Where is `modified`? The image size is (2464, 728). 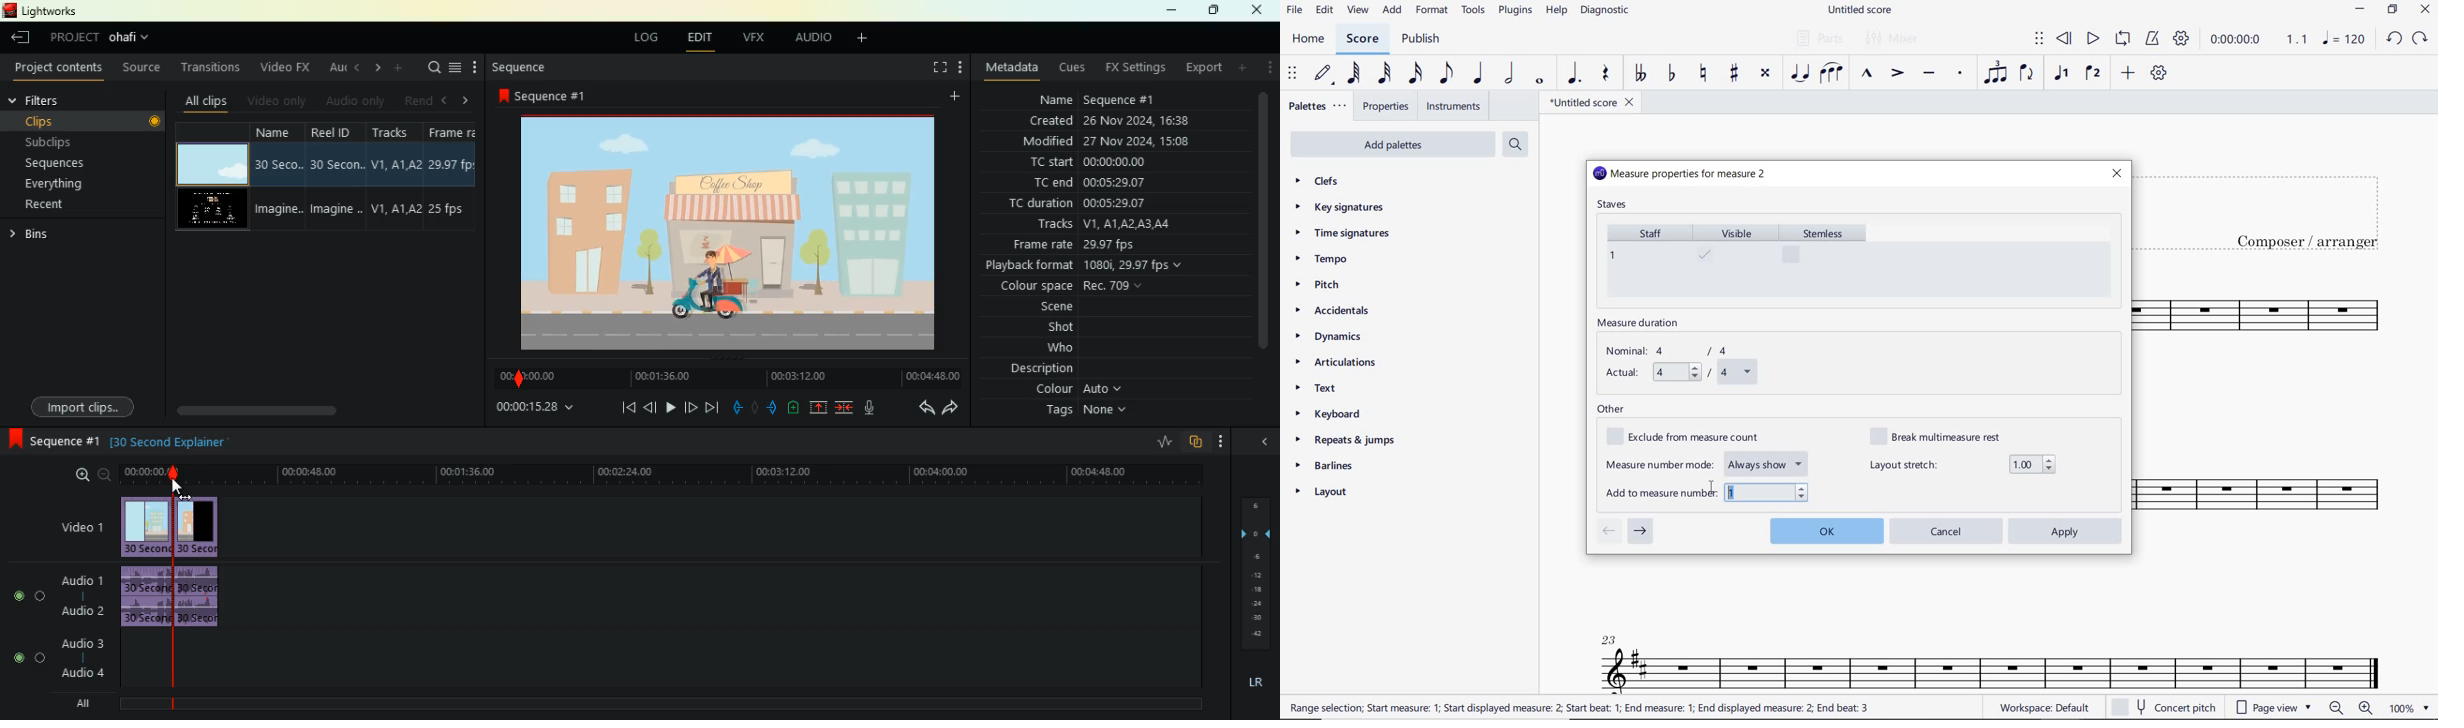 modified is located at coordinates (1051, 140).